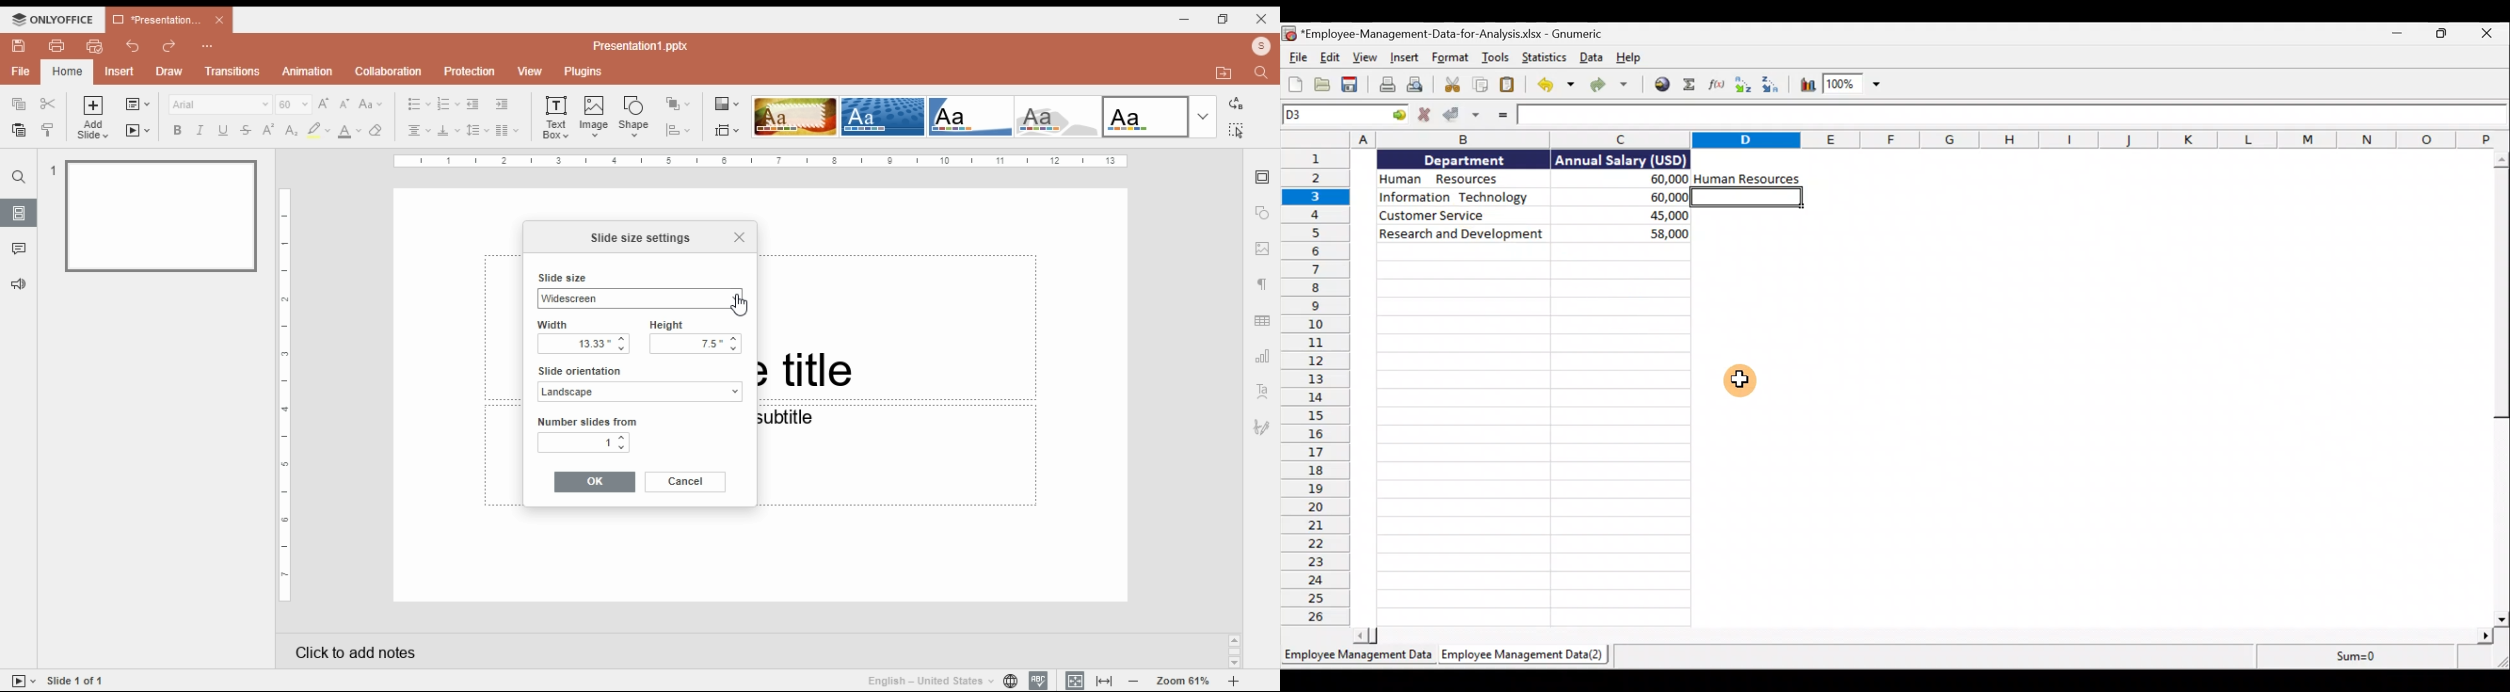 Image resolution: width=2520 pixels, height=700 pixels. Describe the element at coordinates (1185, 18) in the screenshot. I see `minimize` at that location.